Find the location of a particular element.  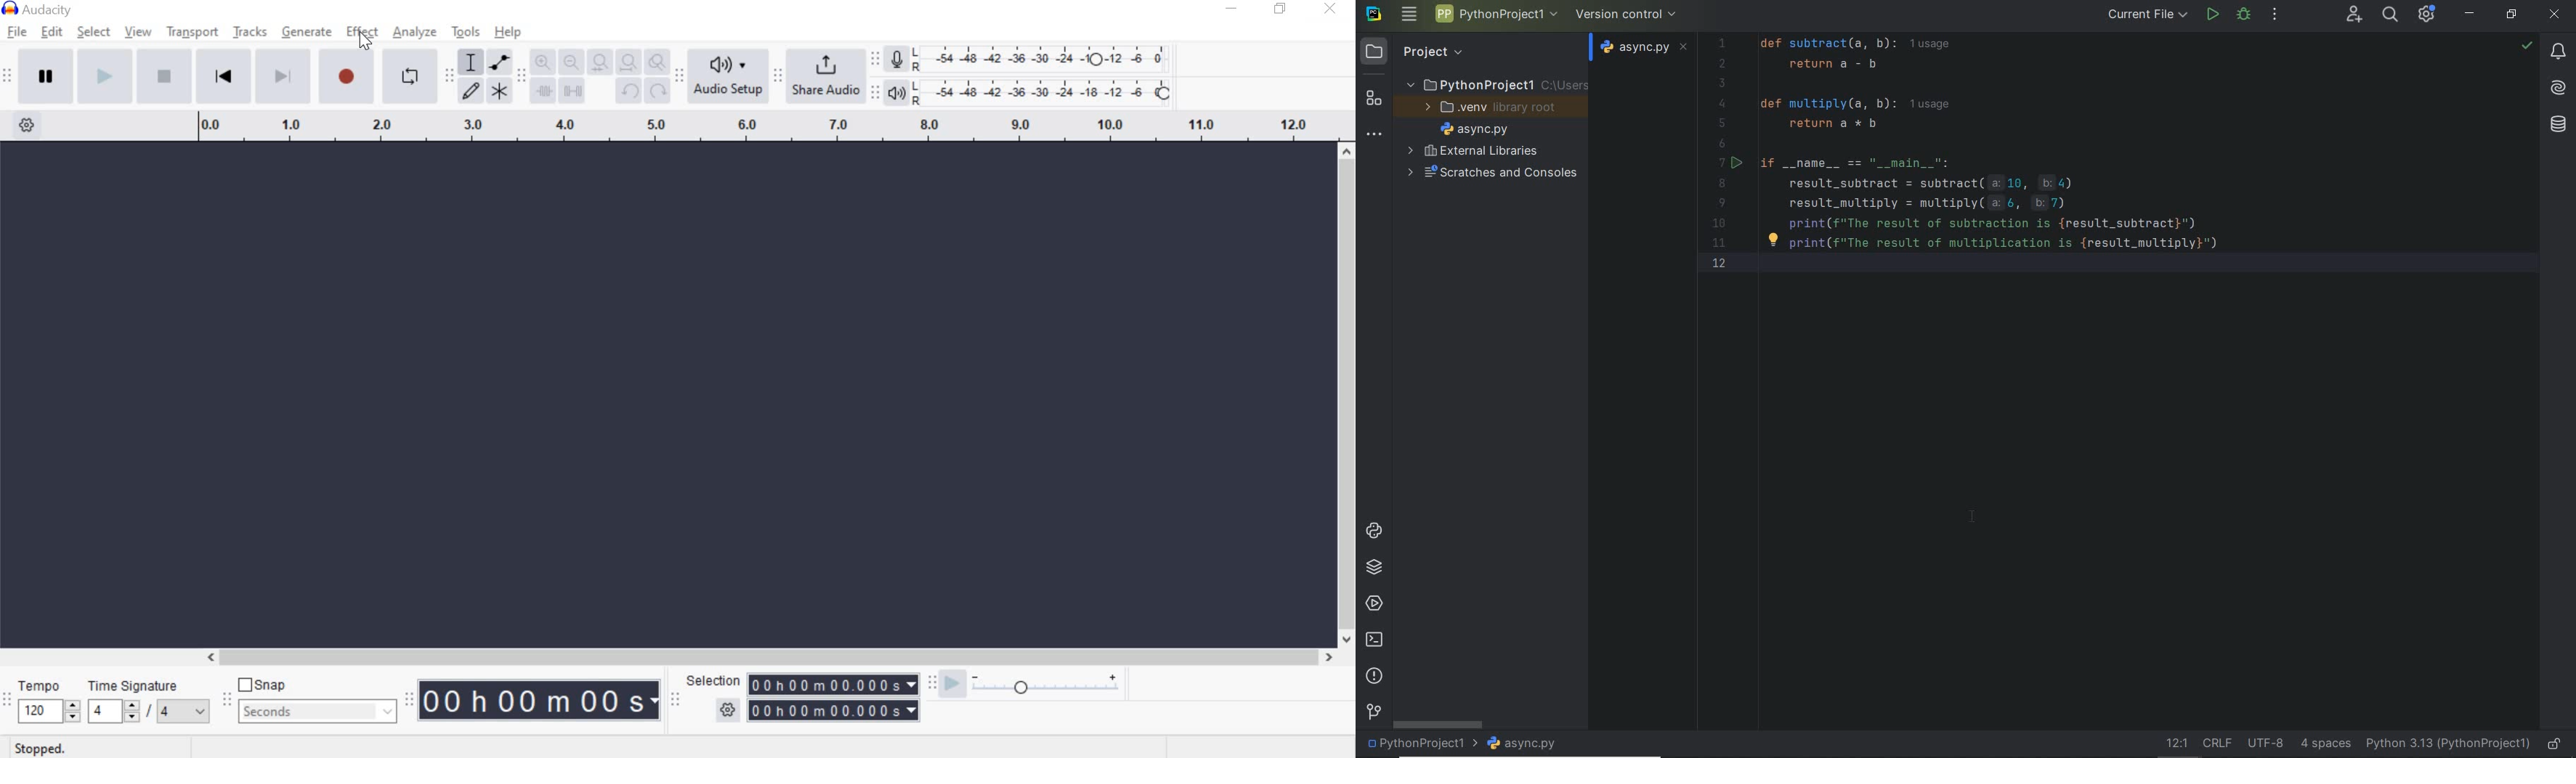

Fit project to width is located at coordinates (631, 63).